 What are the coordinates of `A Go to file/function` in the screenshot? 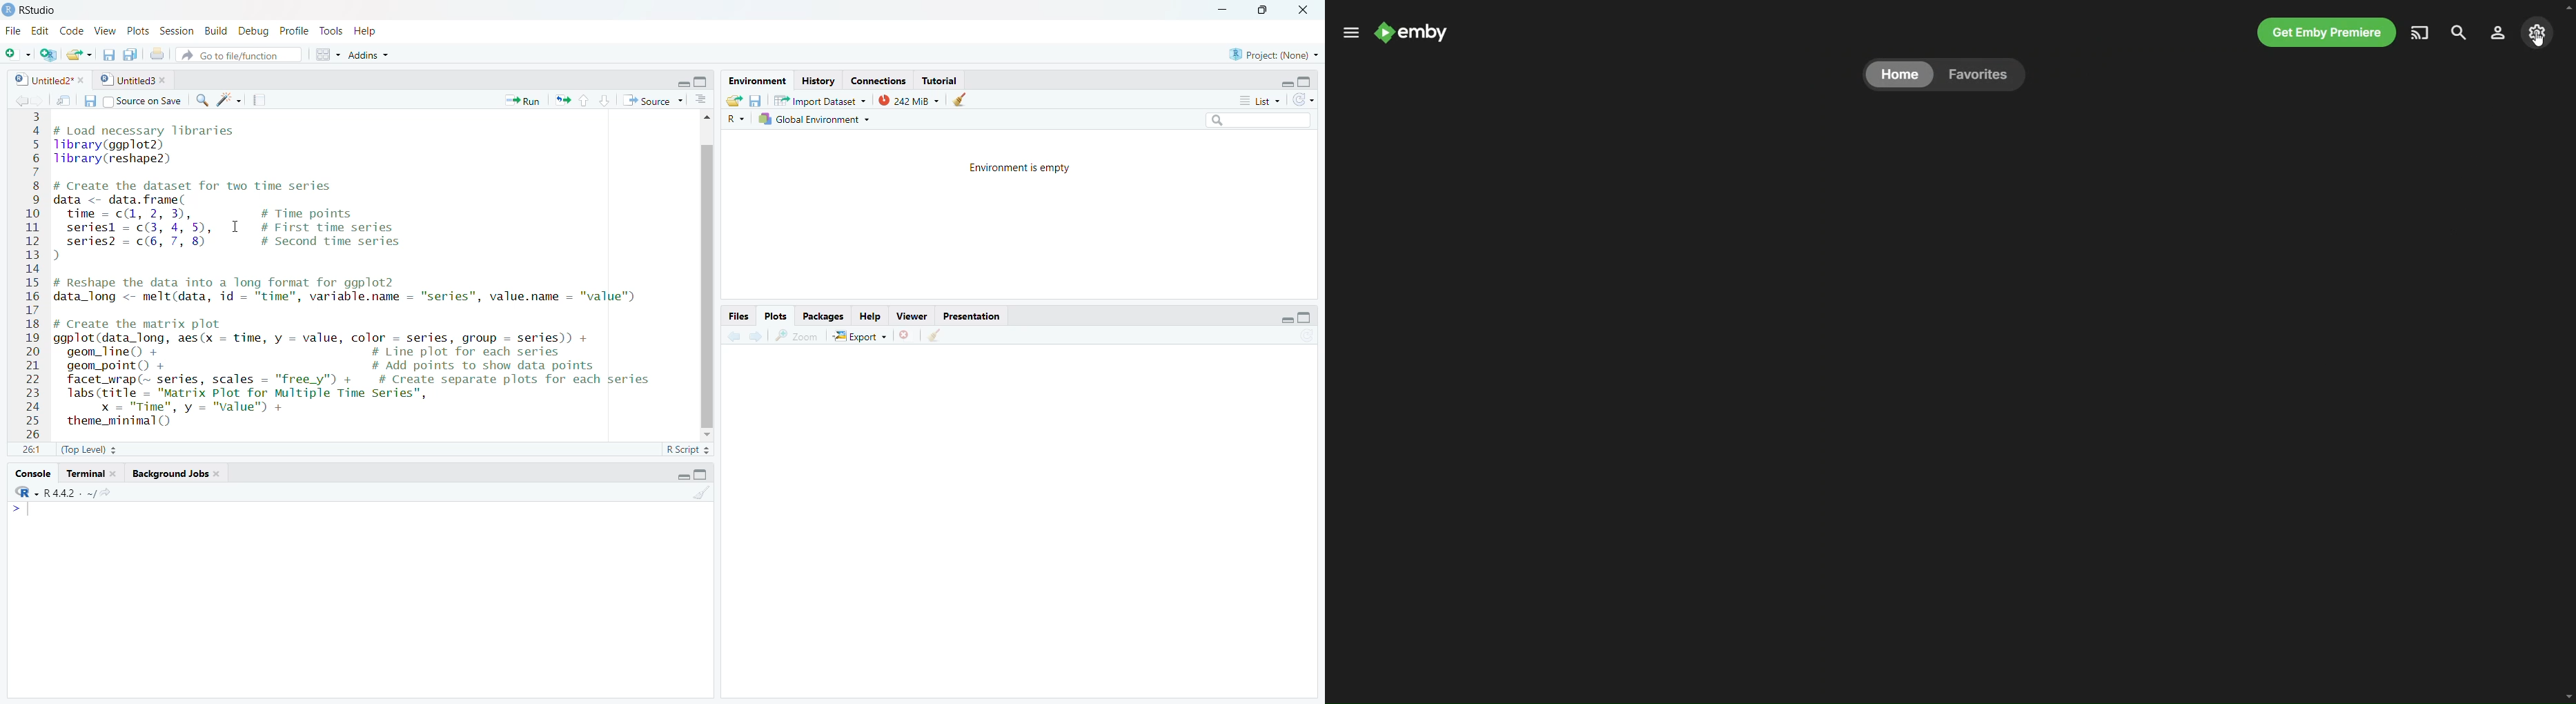 It's located at (238, 54).